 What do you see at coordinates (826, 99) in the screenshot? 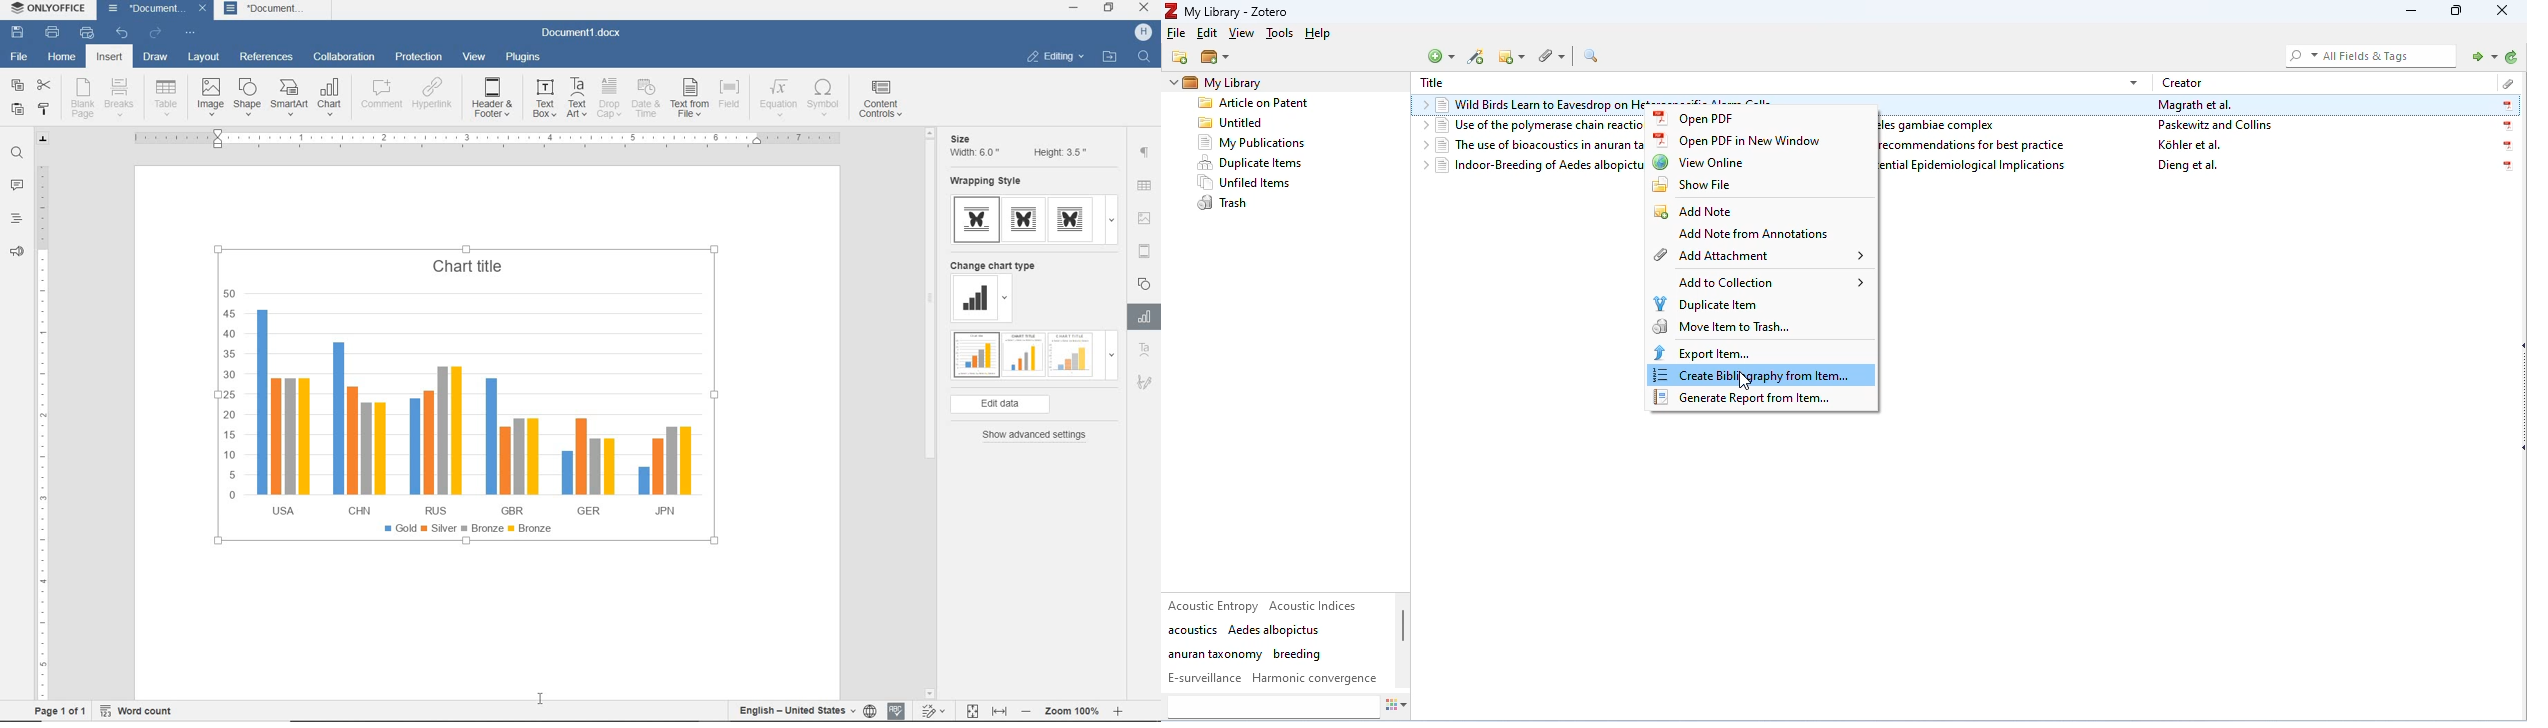
I see `symbol` at bounding box center [826, 99].